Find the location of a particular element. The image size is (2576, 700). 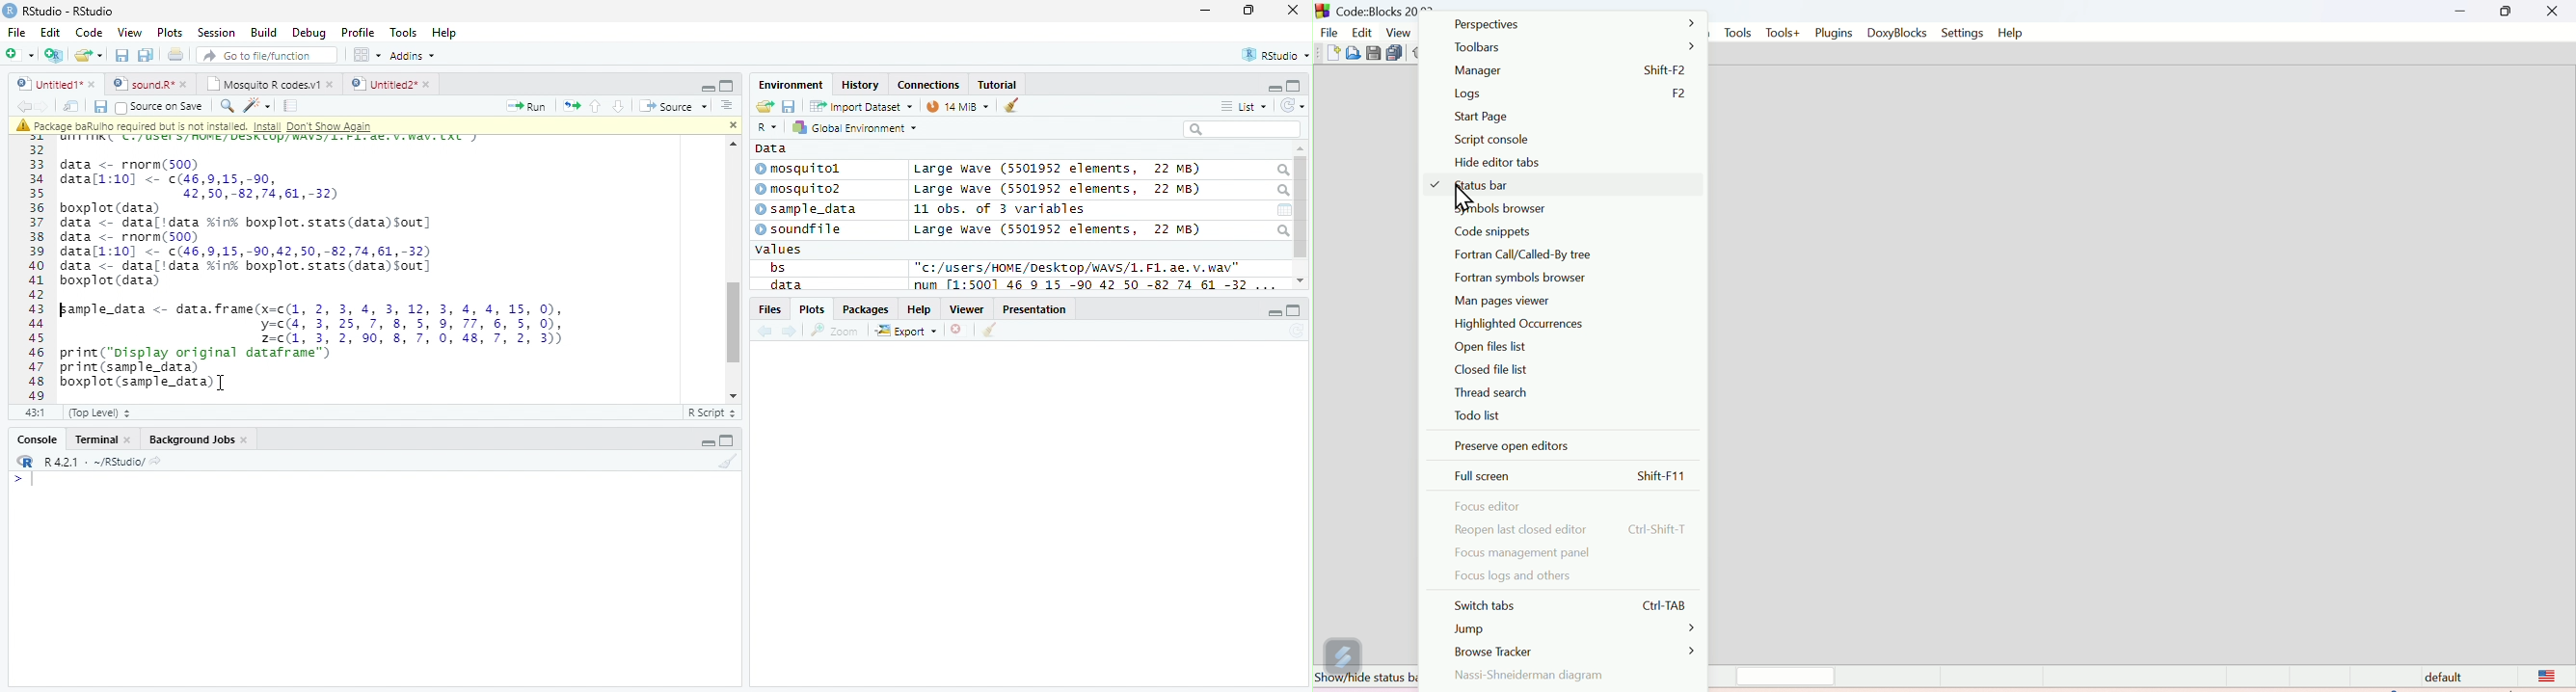

Threat search is located at coordinates (1486, 391).